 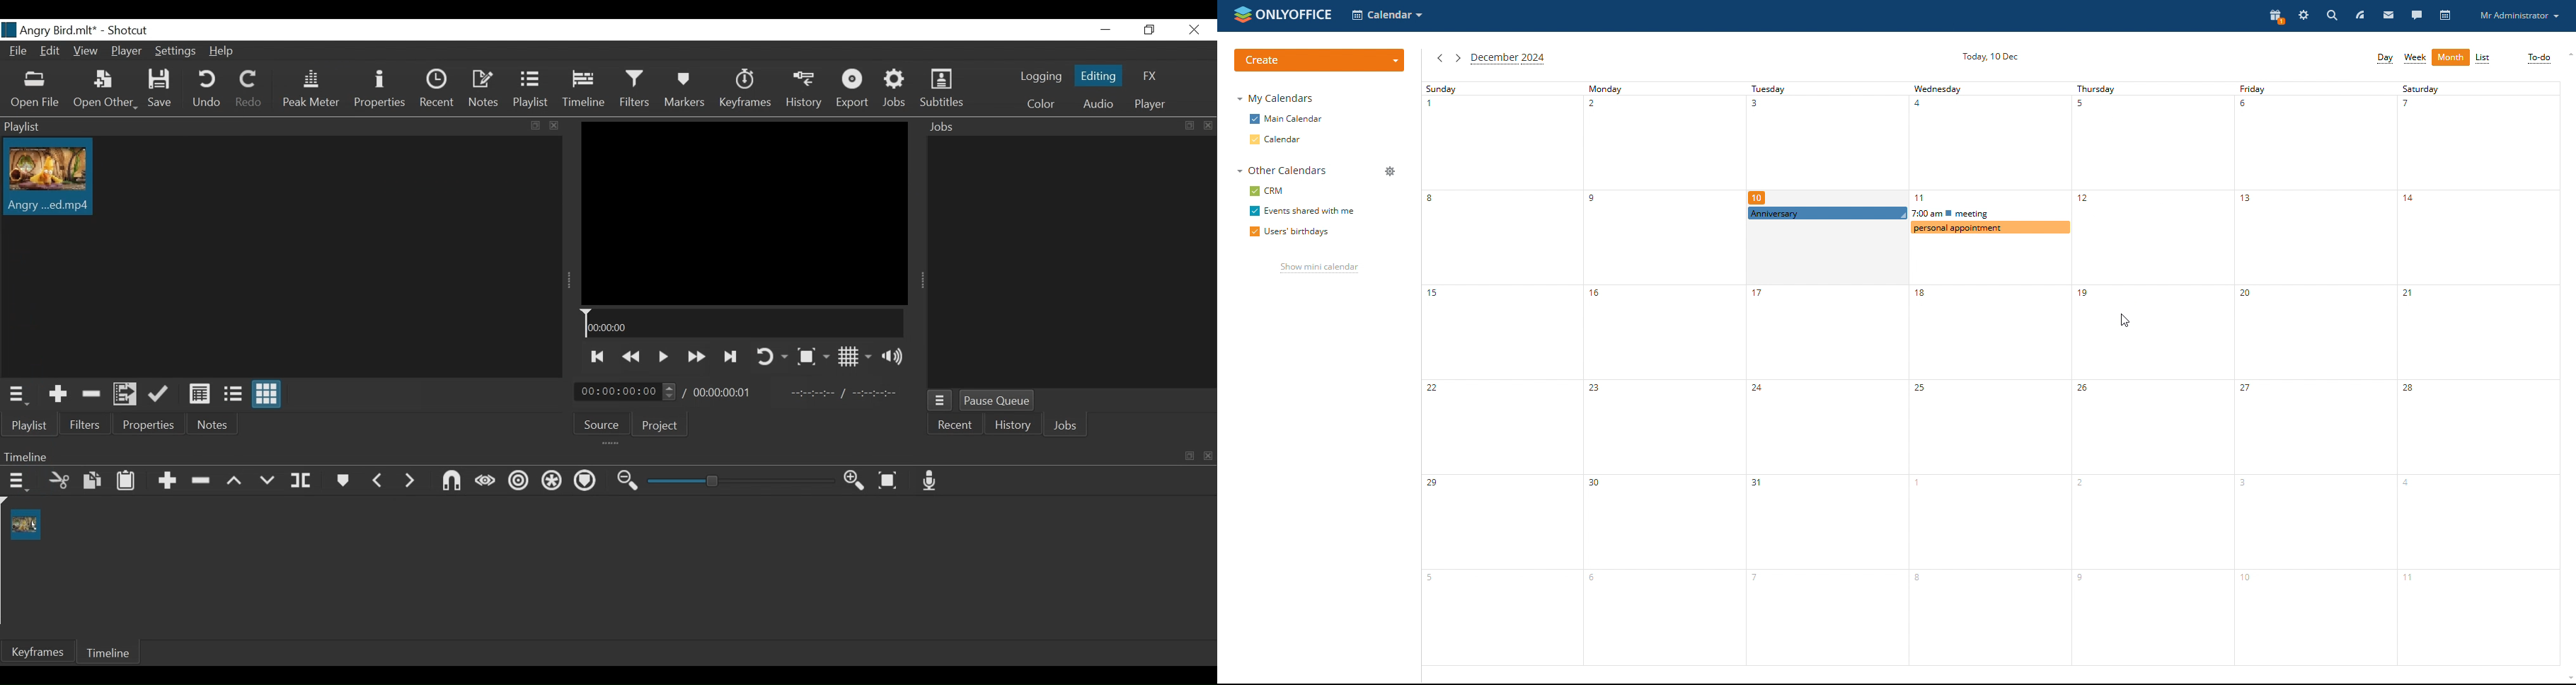 I want to click on current month, so click(x=1508, y=59).